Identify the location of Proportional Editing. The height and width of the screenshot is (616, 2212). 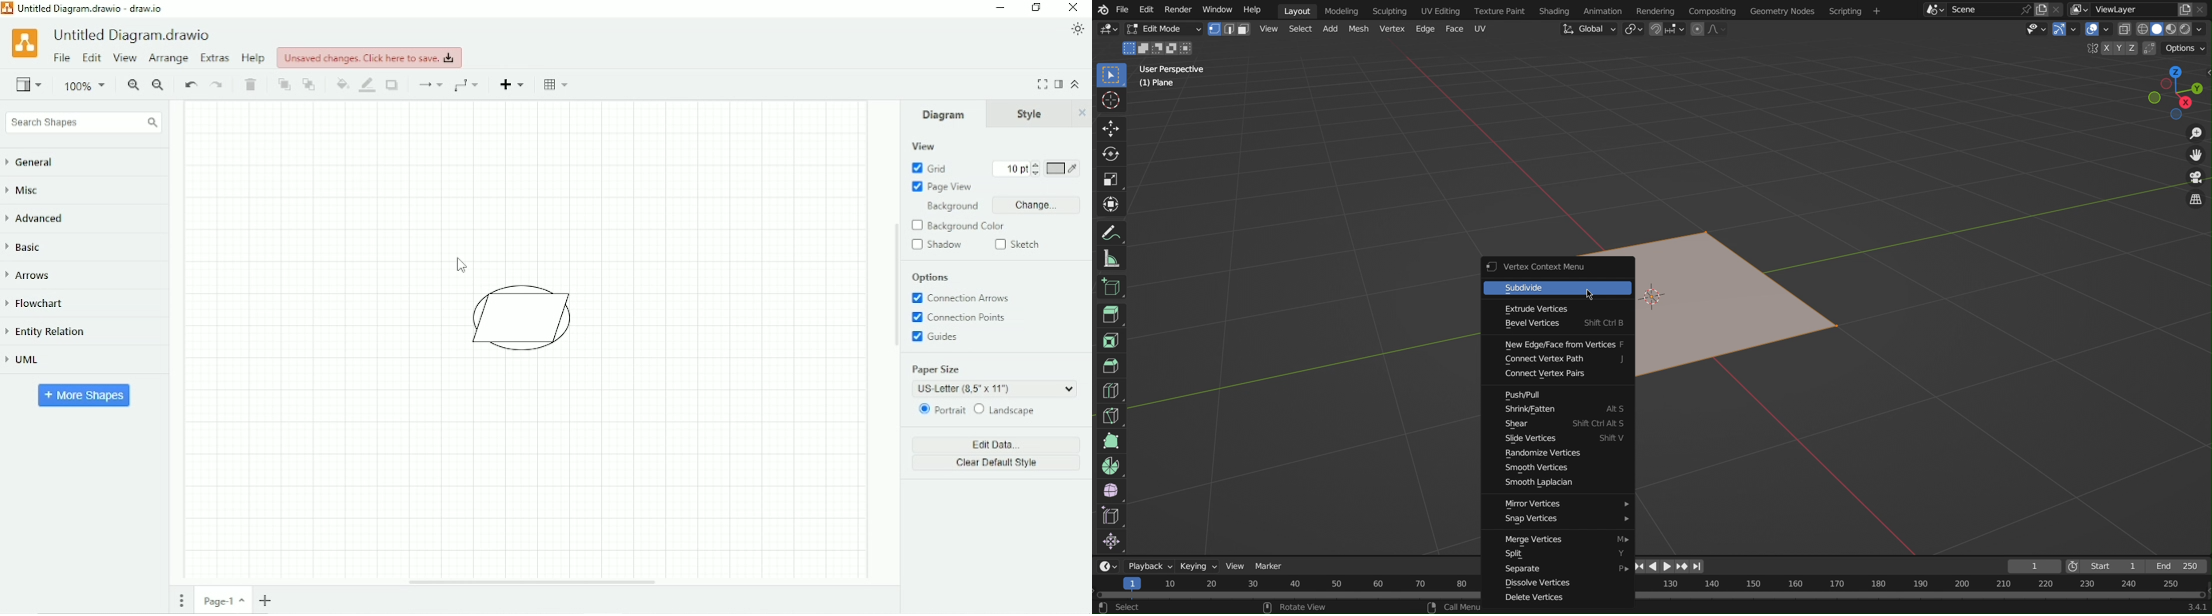
(1707, 30).